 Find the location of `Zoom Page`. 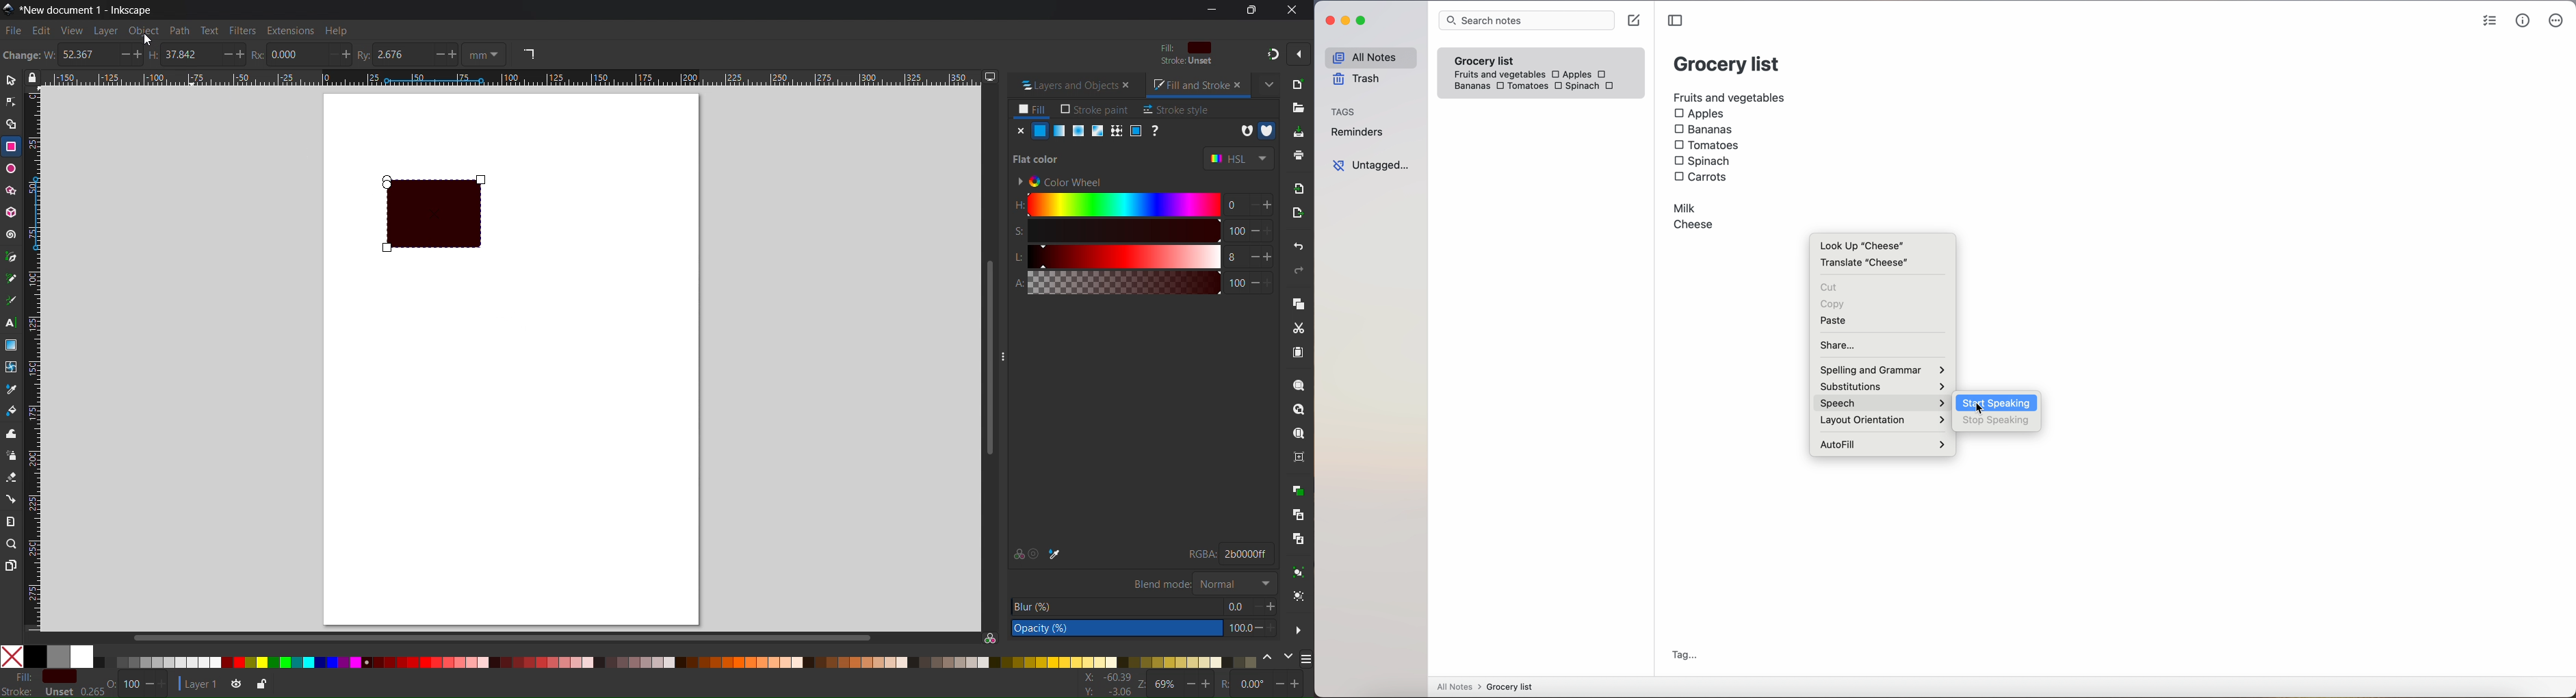

Zoom Page is located at coordinates (1298, 433).